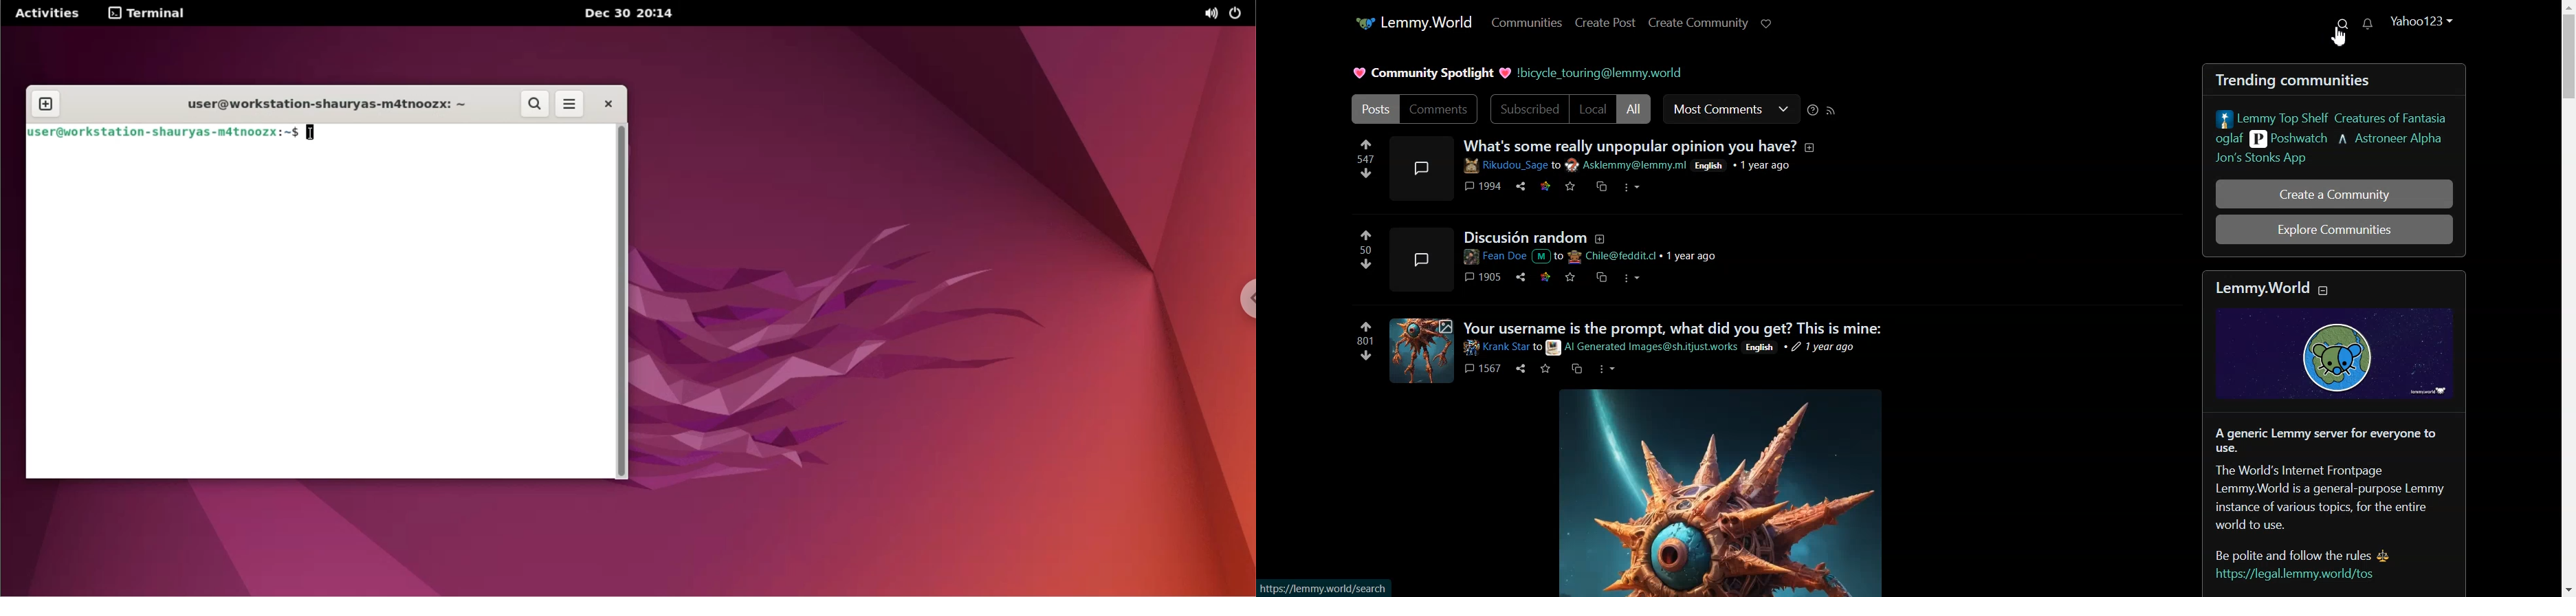 The width and height of the screenshot is (2576, 616). What do you see at coordinates (535, 102) in the screenshot?
I see `search` at bounding box center [535, 102].